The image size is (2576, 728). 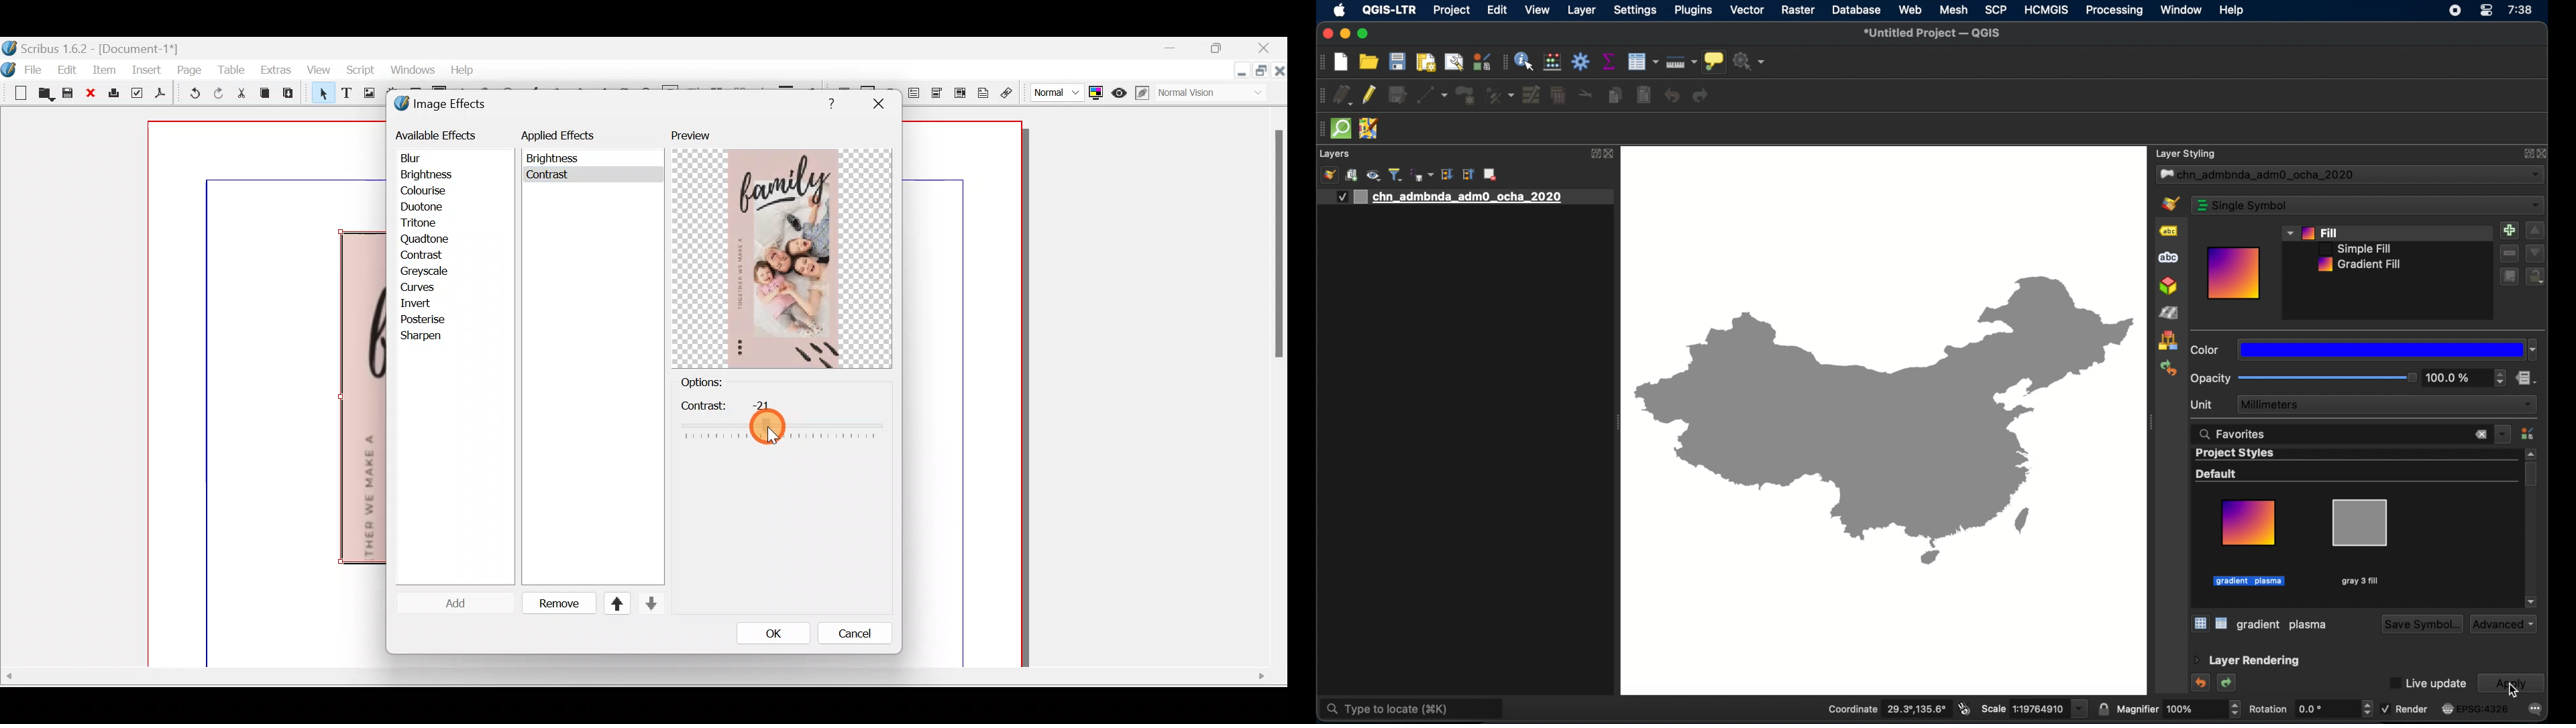 What do you see at coordinates (2186, 154) in the screenshot?
I see `layer styling` at bounding box center [2186, 154].